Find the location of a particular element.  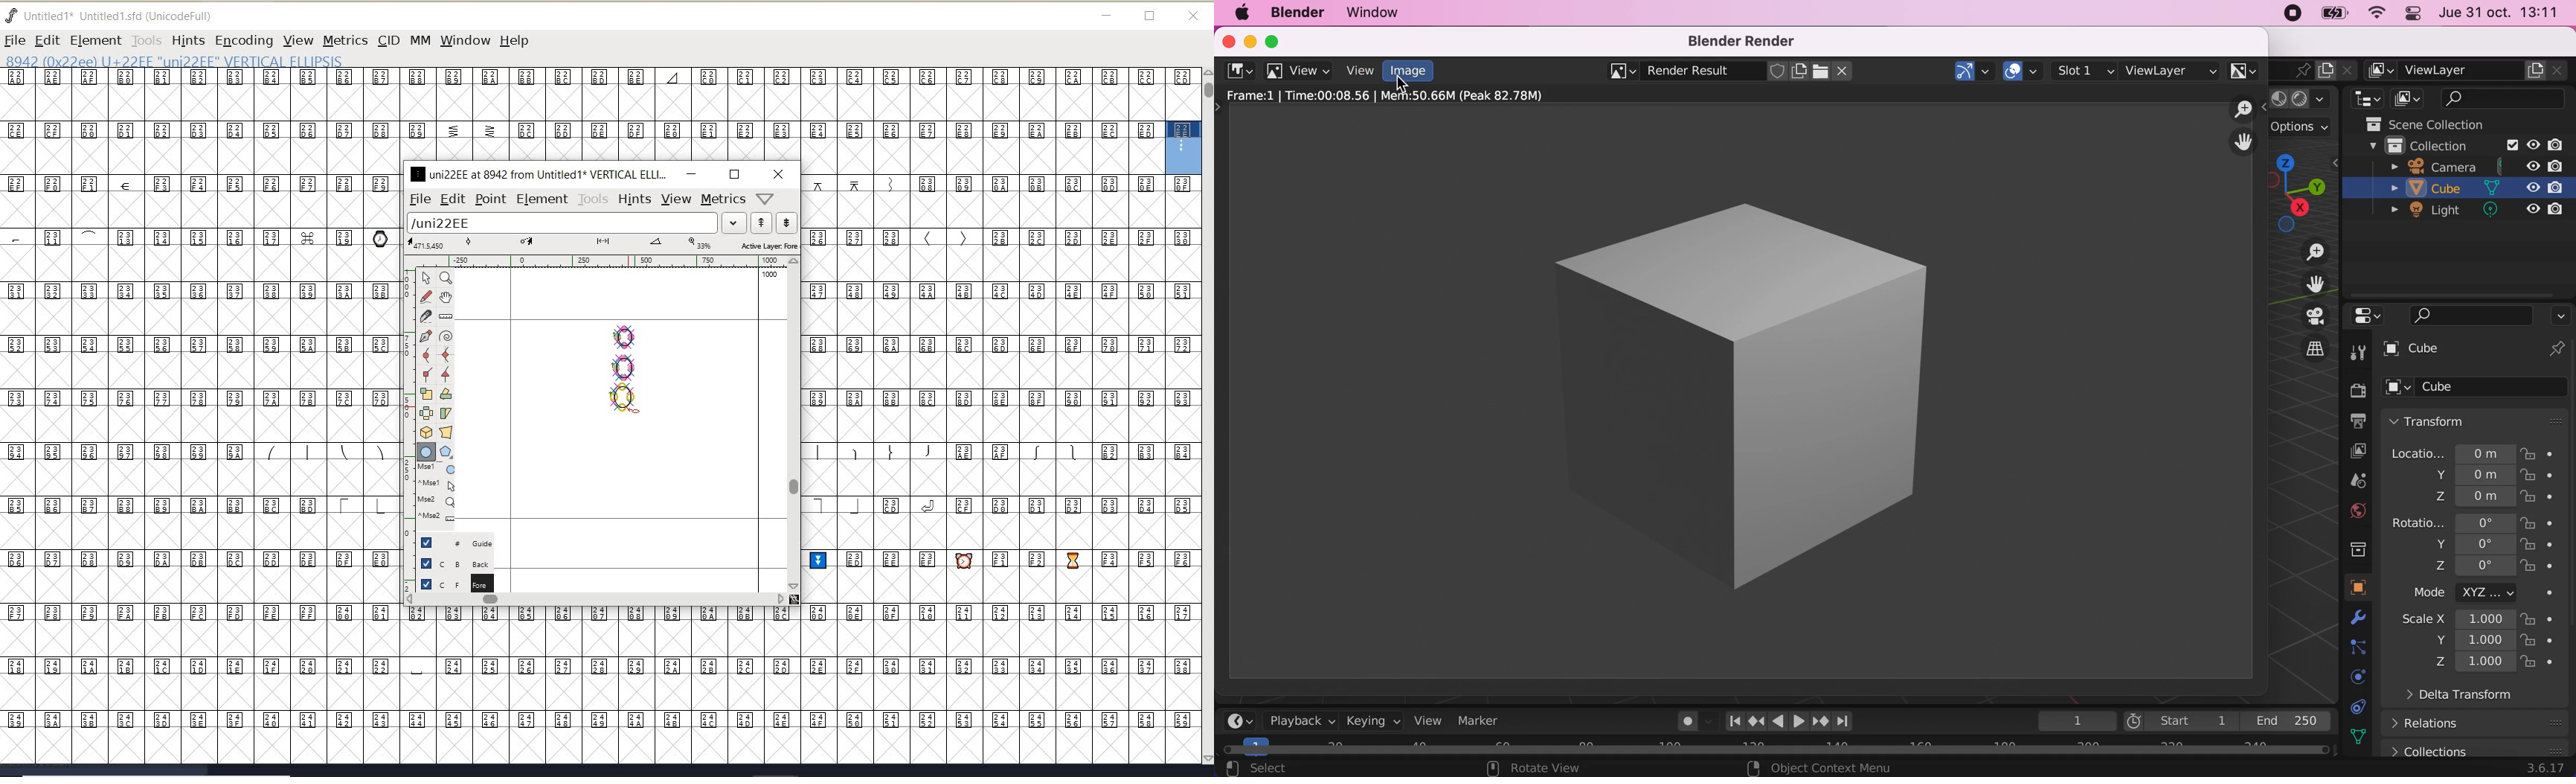

scale the selection is located at coordinates (426, 394).